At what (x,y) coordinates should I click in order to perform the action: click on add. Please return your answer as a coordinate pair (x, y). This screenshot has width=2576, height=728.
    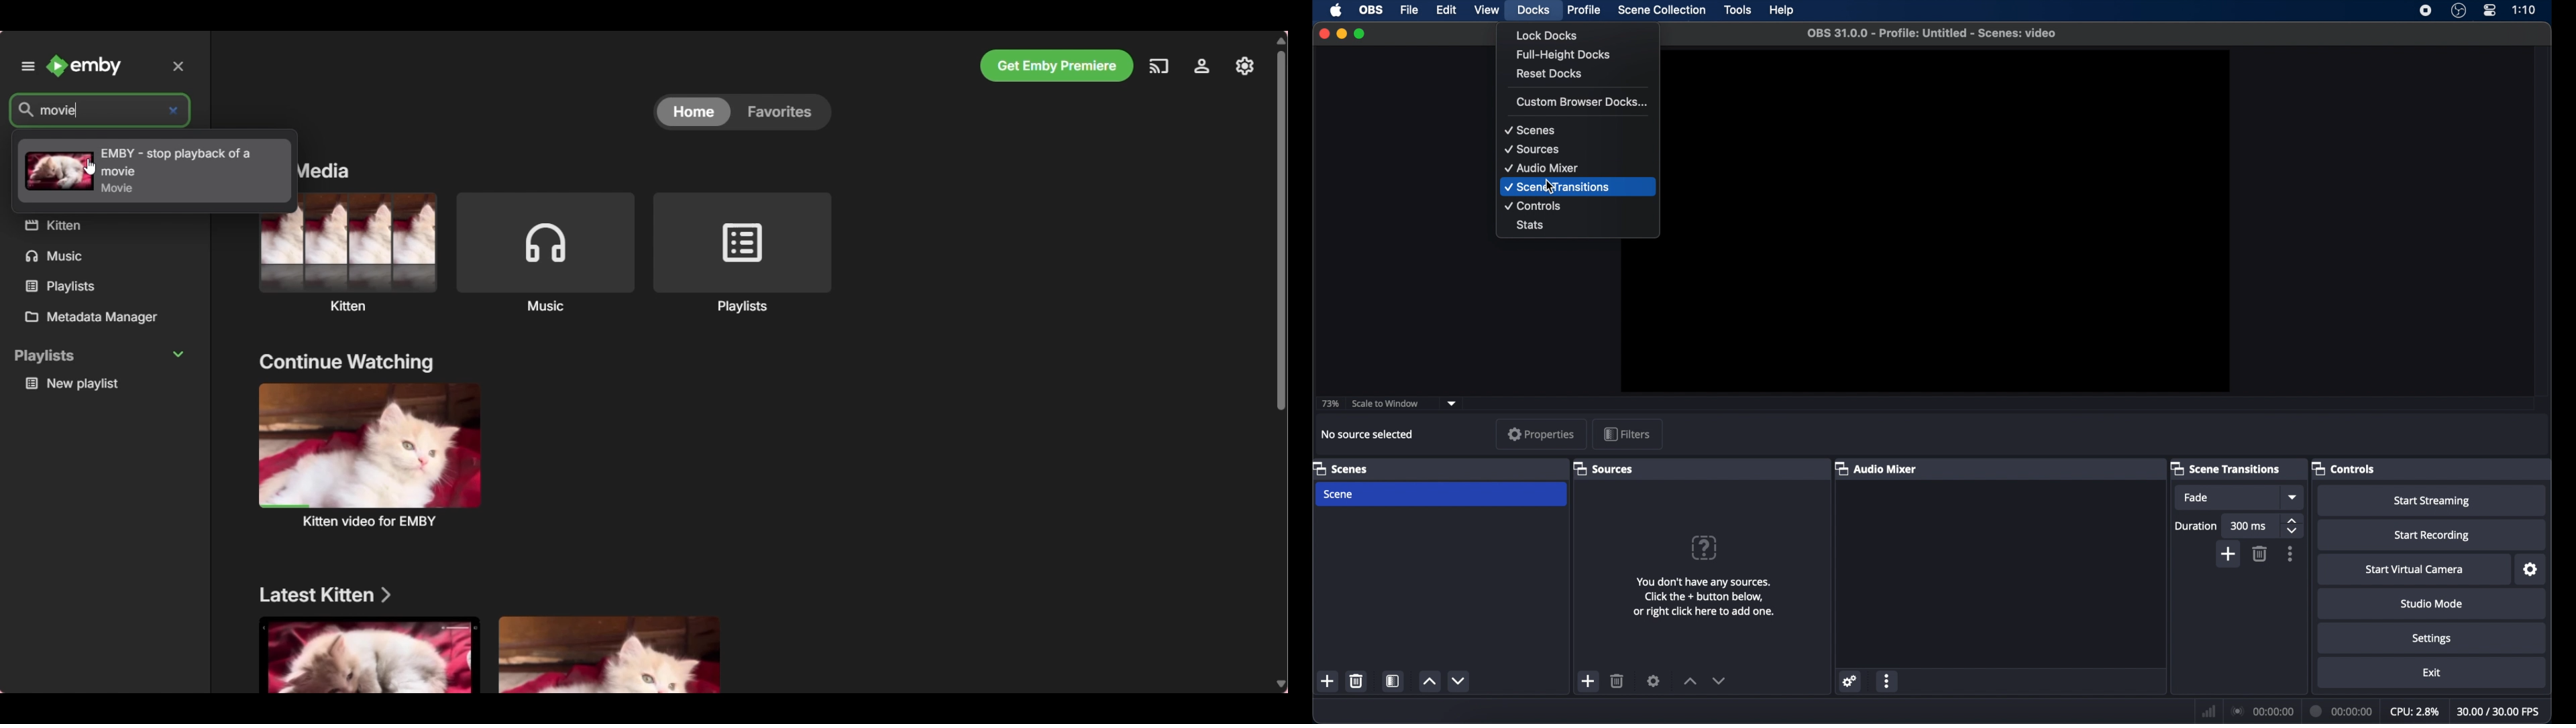
    Looking at the image, I should click on (1587, 680).